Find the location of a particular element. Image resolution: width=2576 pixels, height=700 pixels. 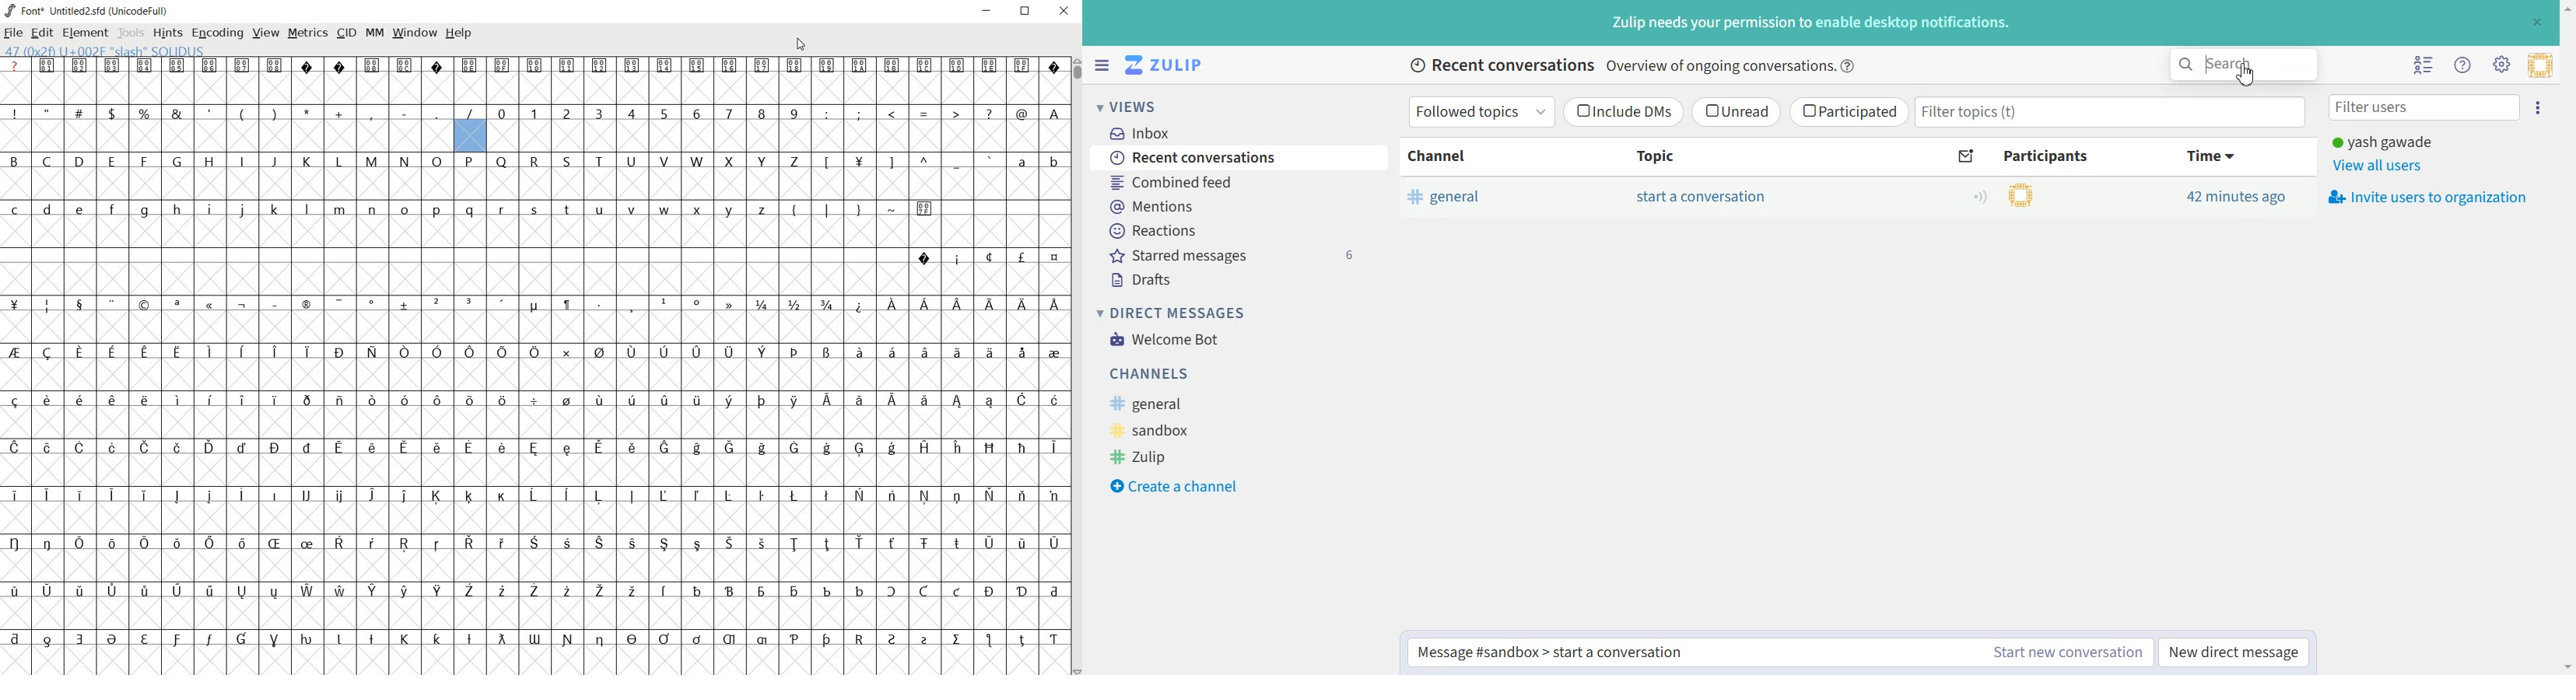

general is located at coordinates (1179, 403).